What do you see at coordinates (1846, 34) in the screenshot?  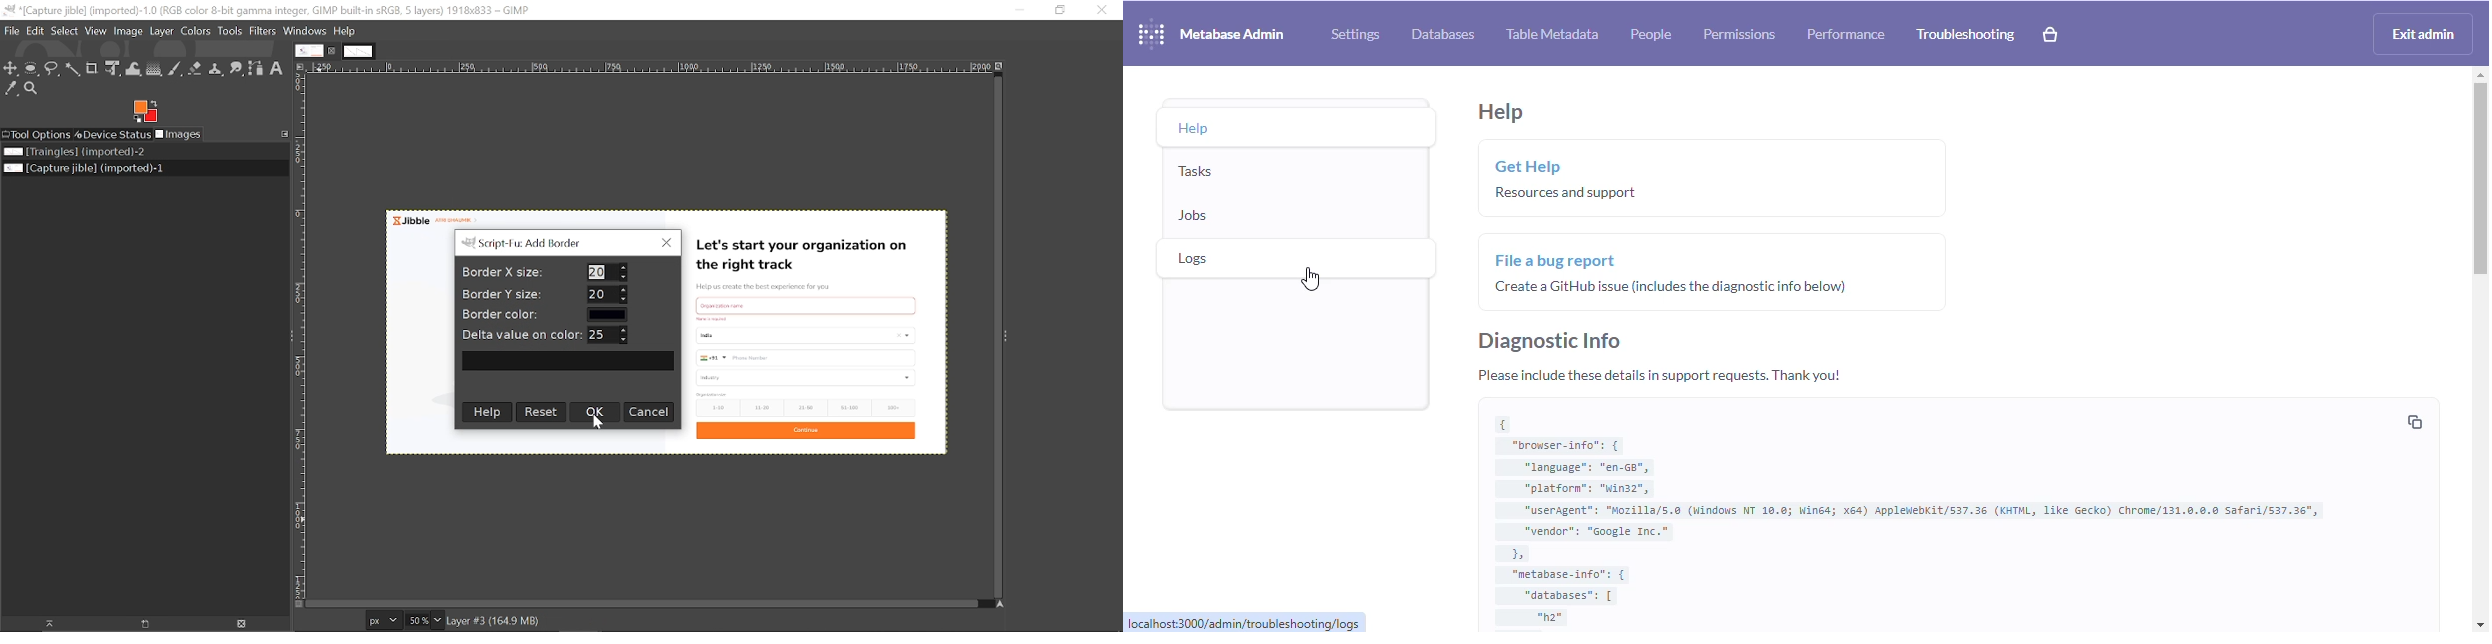 I see `performance` at bounding box center [1846, 34].